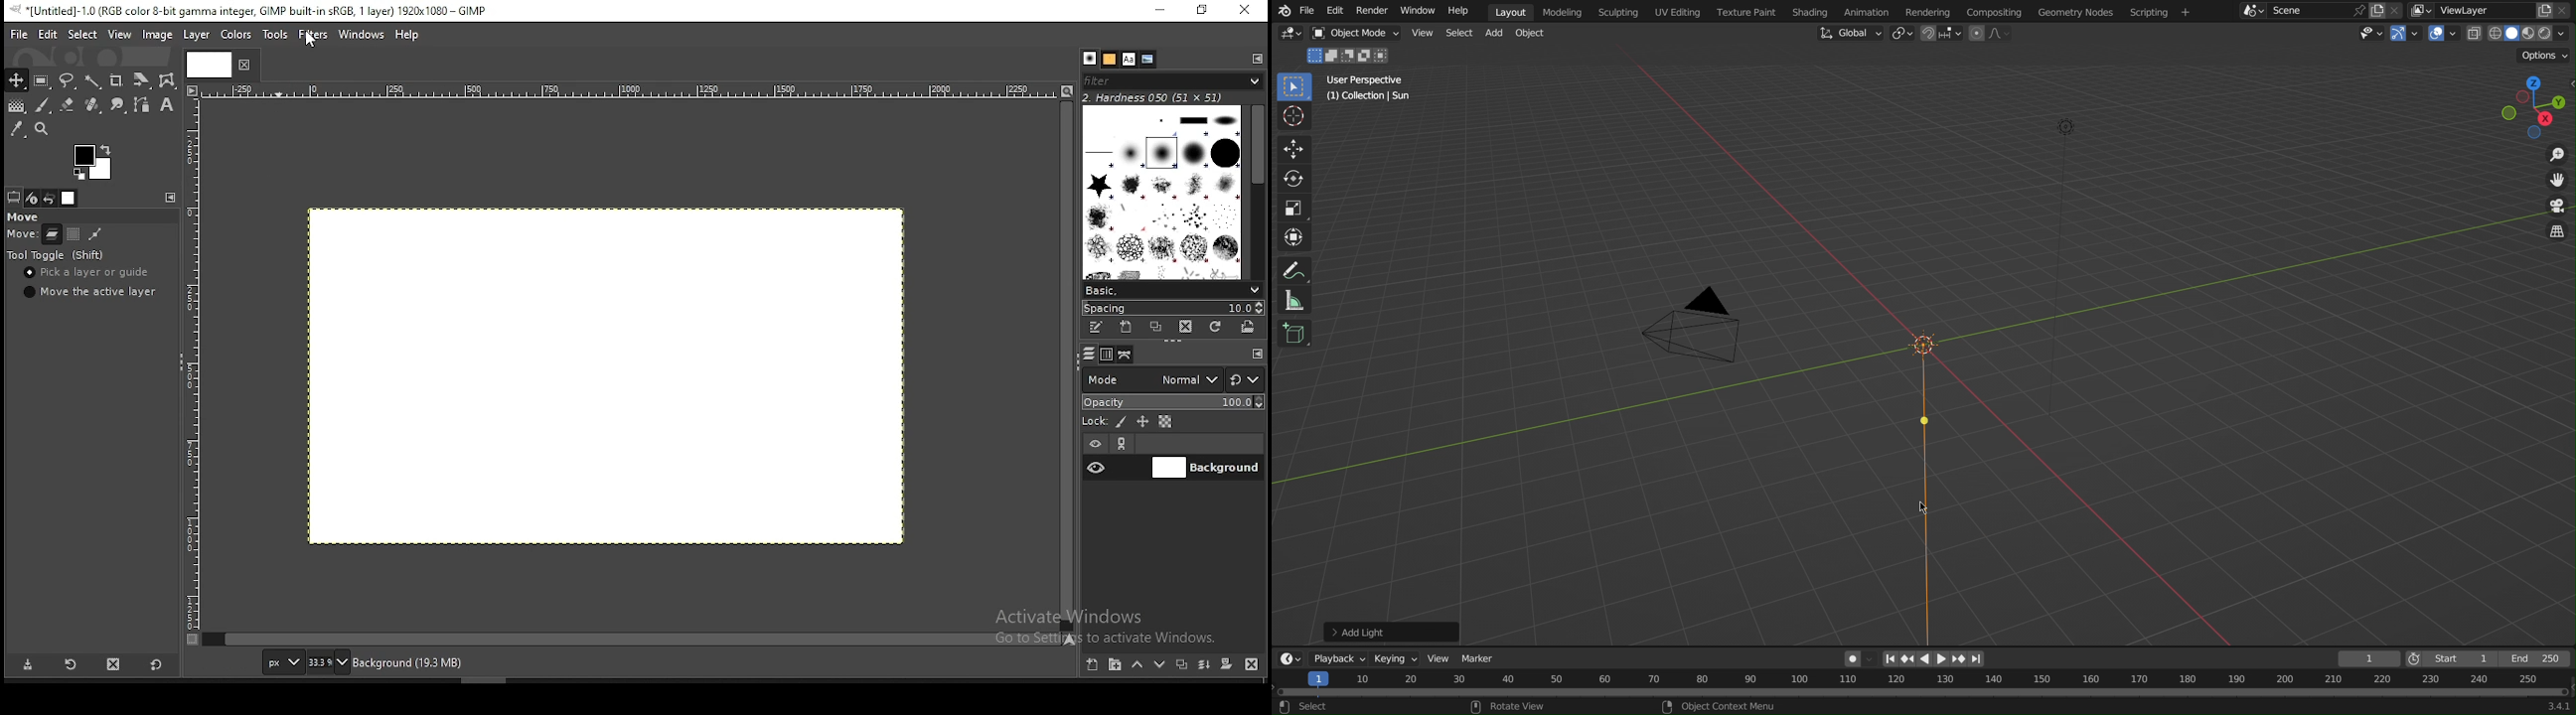  What do you see at coordinates (2161, 12) in the screenshot?
I see `Scripting` at bounding box center [2161, 12].